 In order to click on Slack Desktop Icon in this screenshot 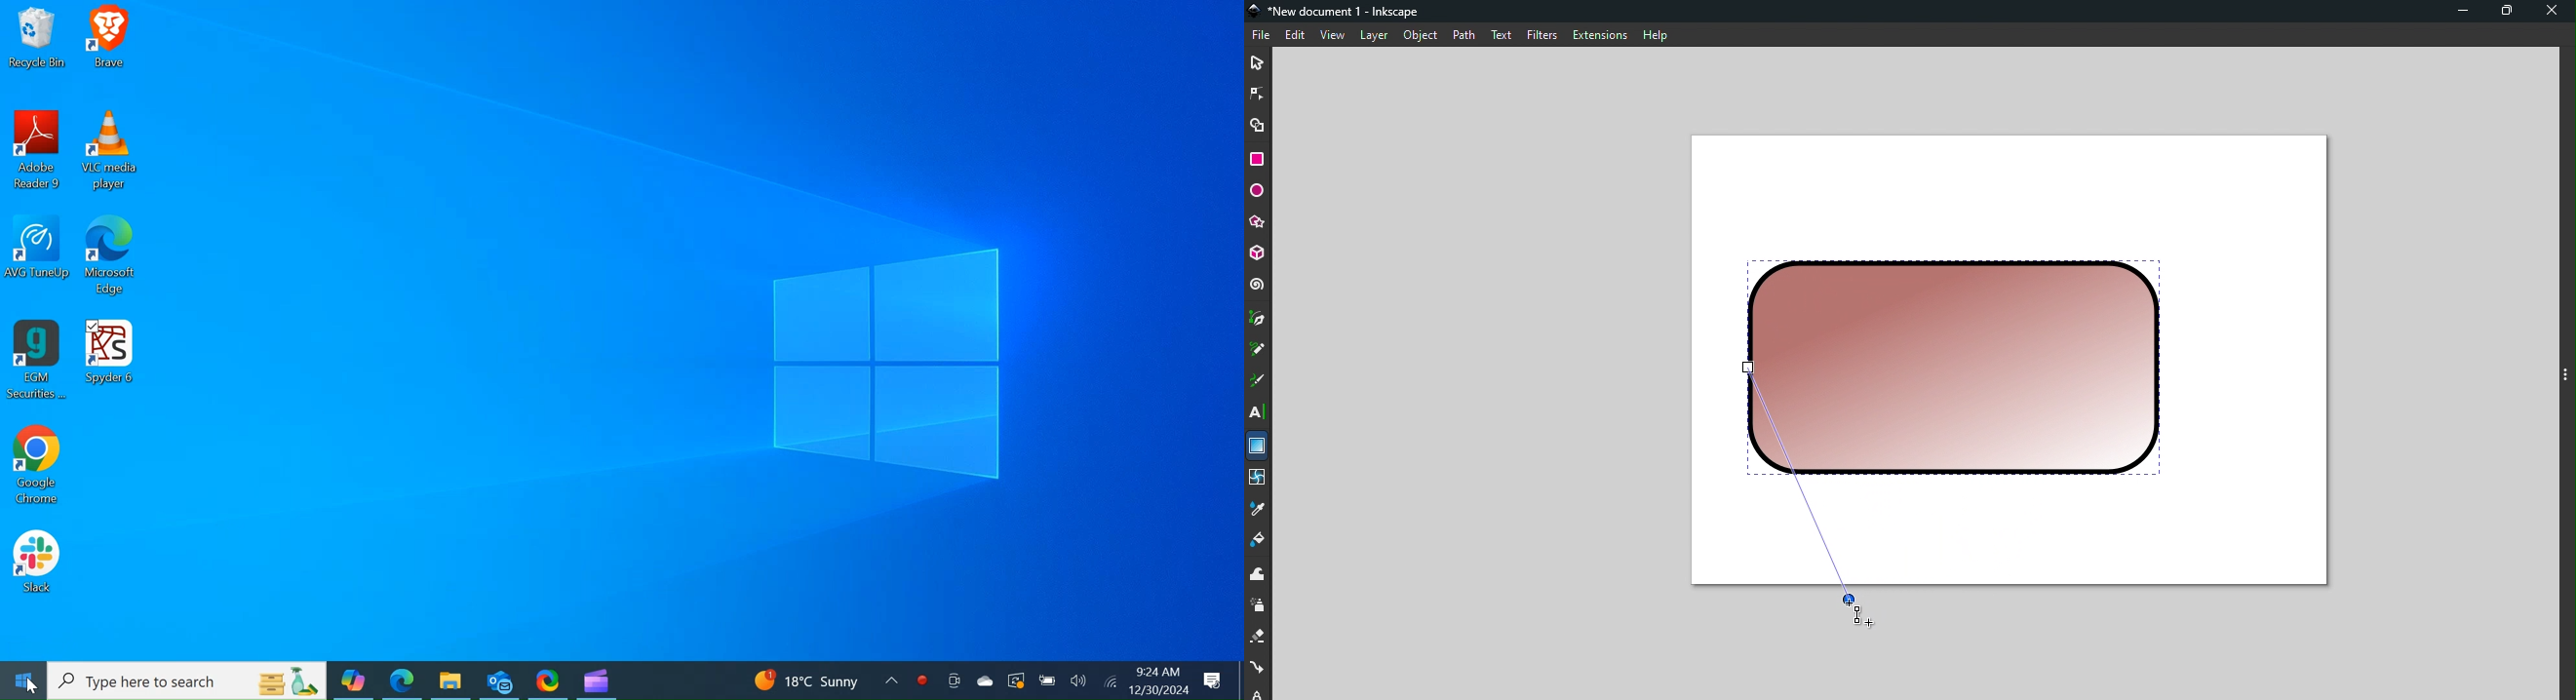, I will do `click(36, 563)`.